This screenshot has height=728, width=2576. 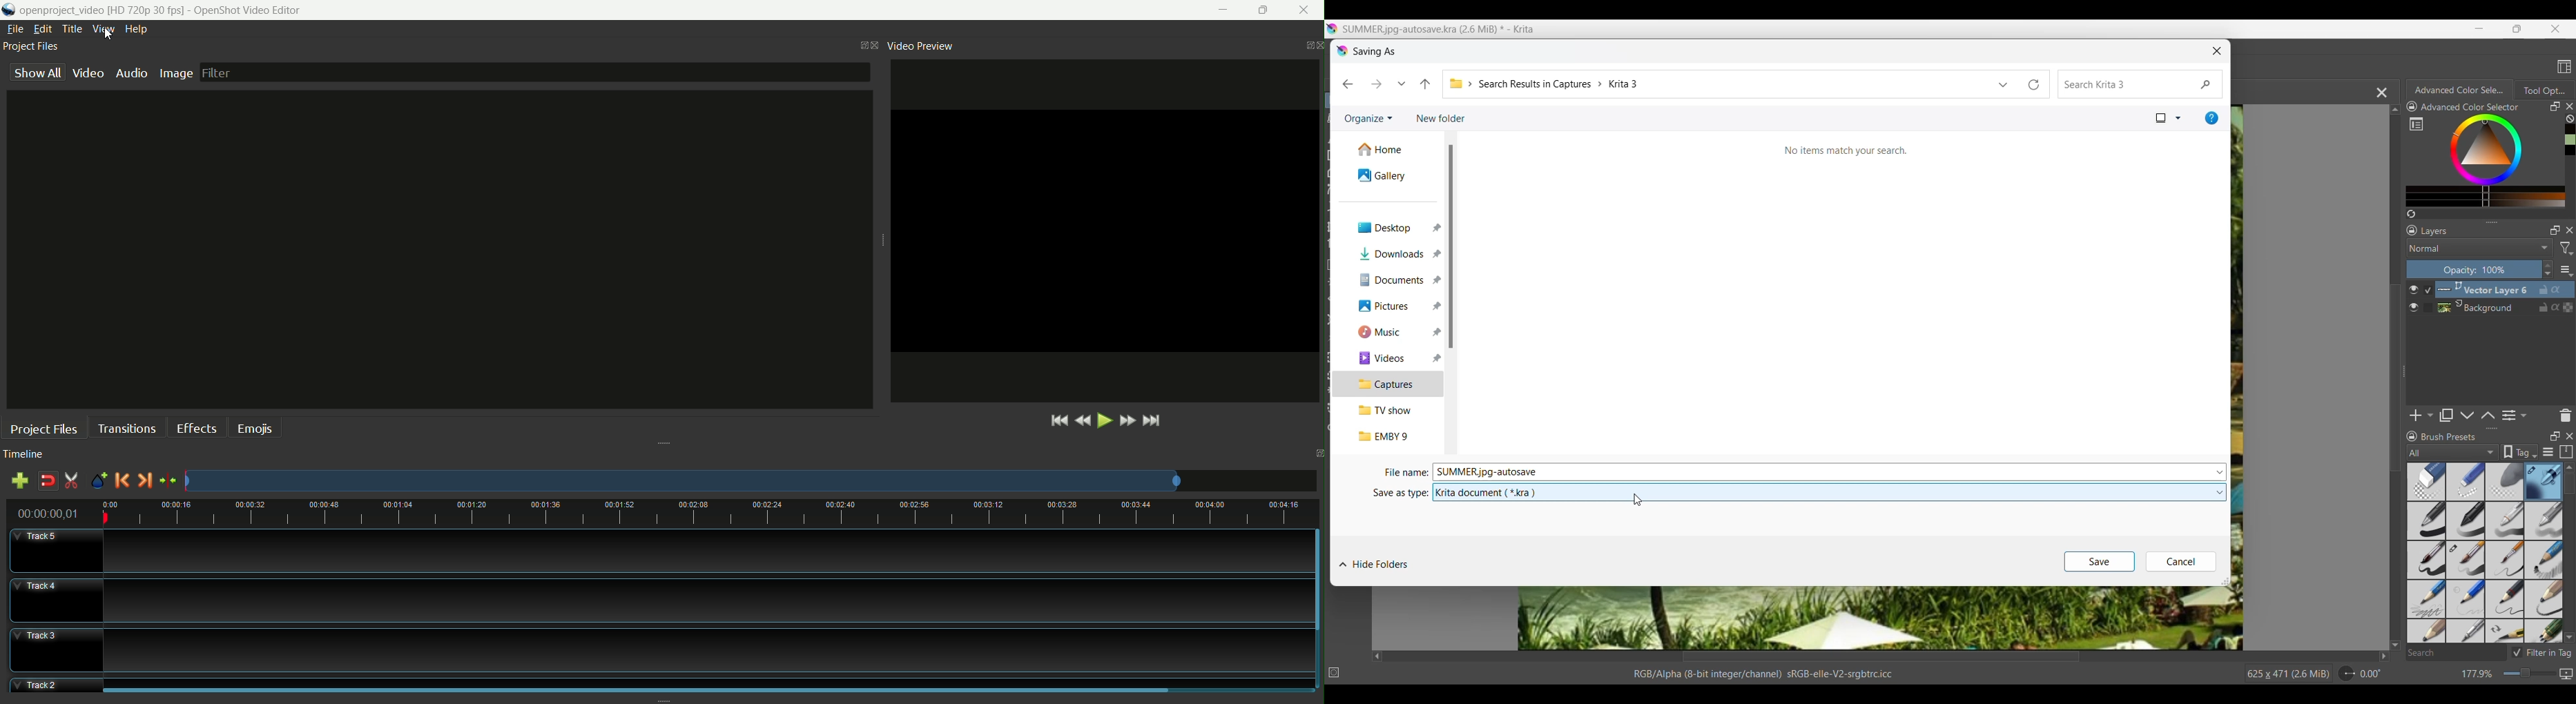 What do you see at coordinates (2036, 84) in the screenshot?
I see `Refresh folder` at bounding box center [2036, 84].